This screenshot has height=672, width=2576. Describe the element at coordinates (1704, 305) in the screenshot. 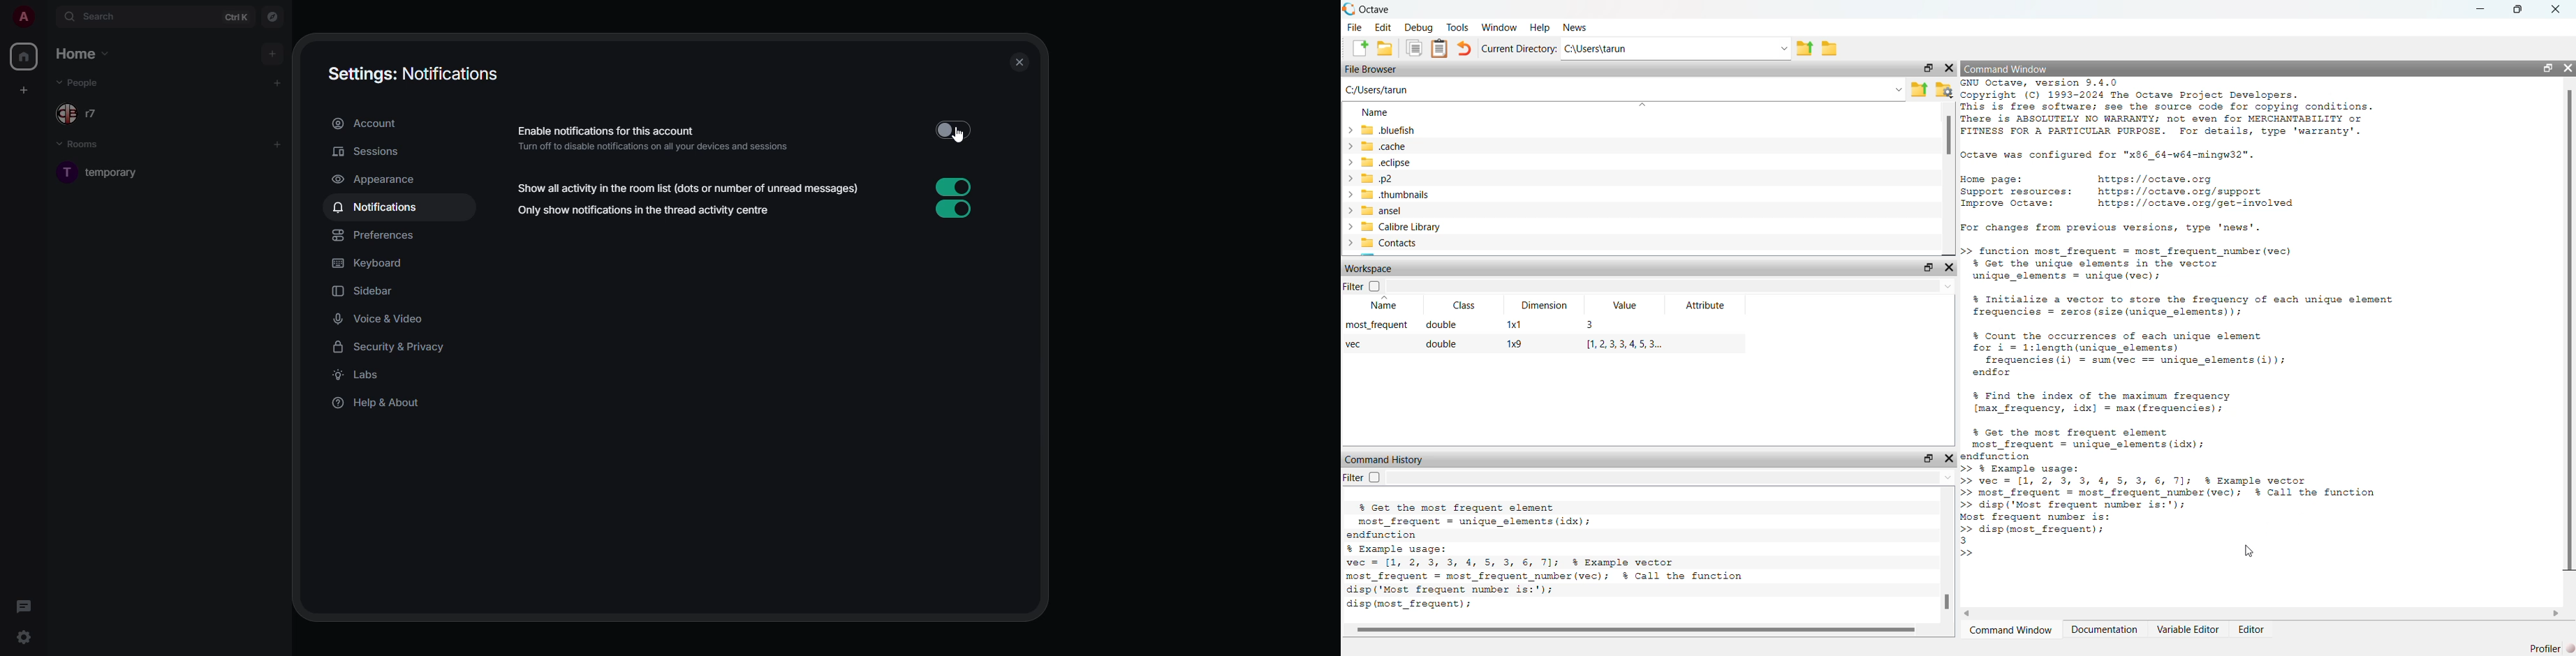

I see `Attribute` at that location.